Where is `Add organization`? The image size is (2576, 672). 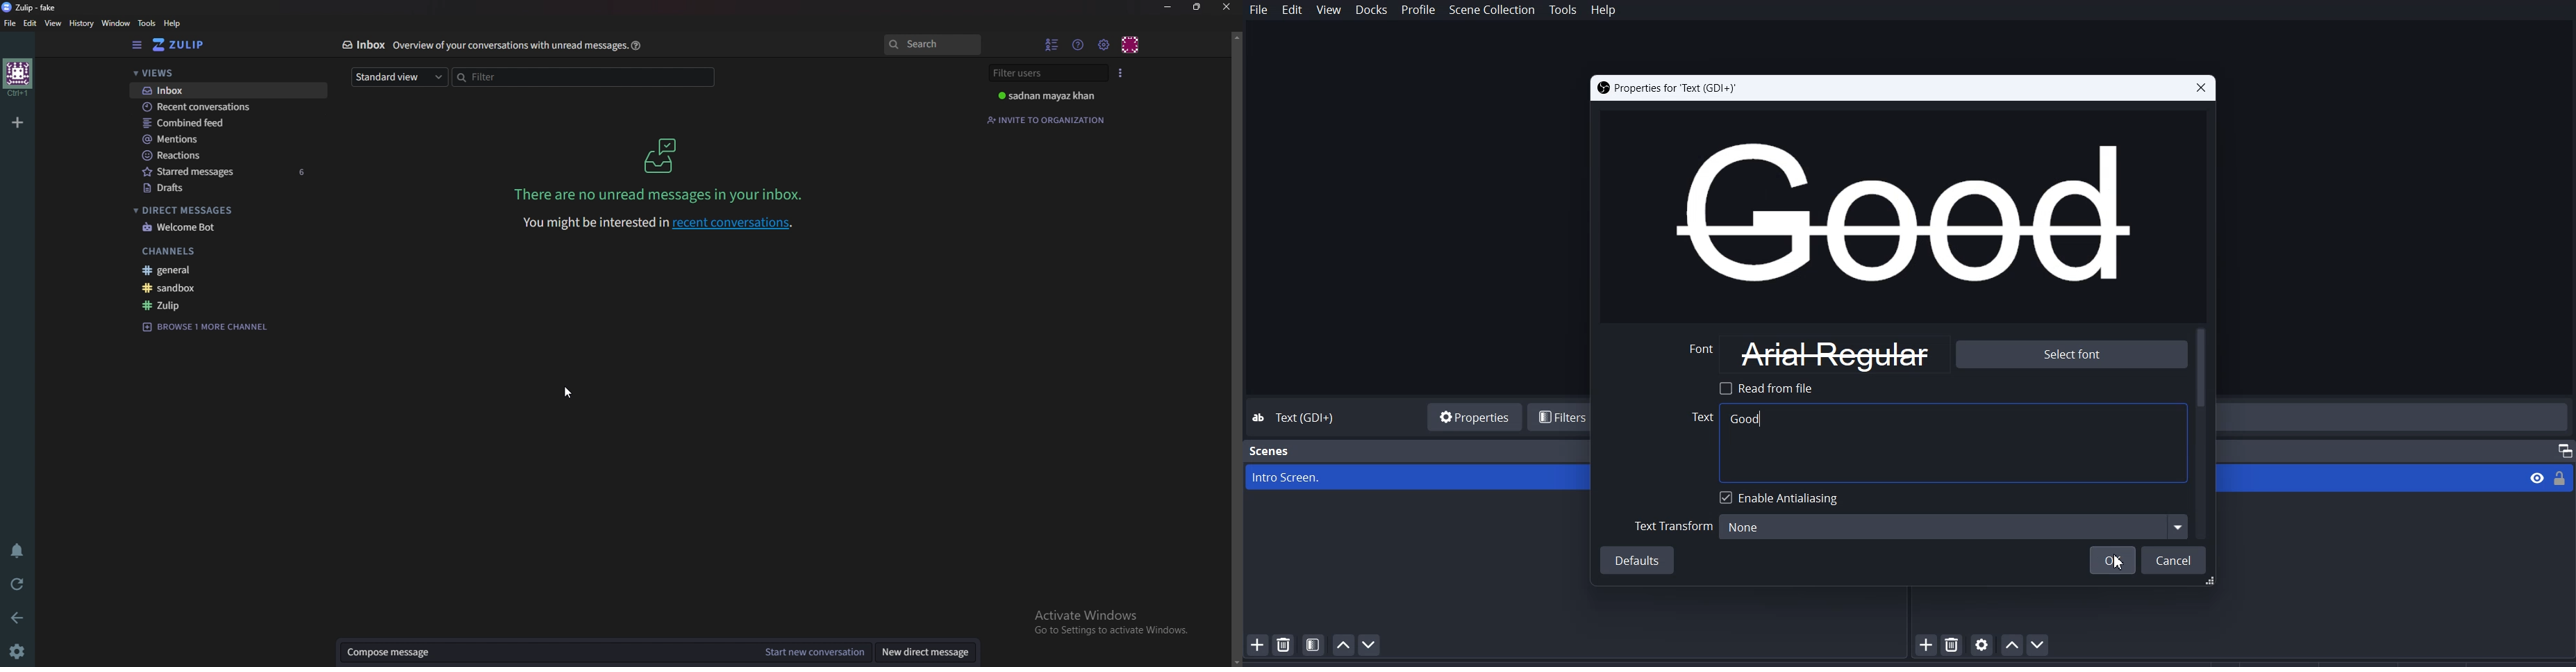 Add organization is located at coordinates (19, 120).